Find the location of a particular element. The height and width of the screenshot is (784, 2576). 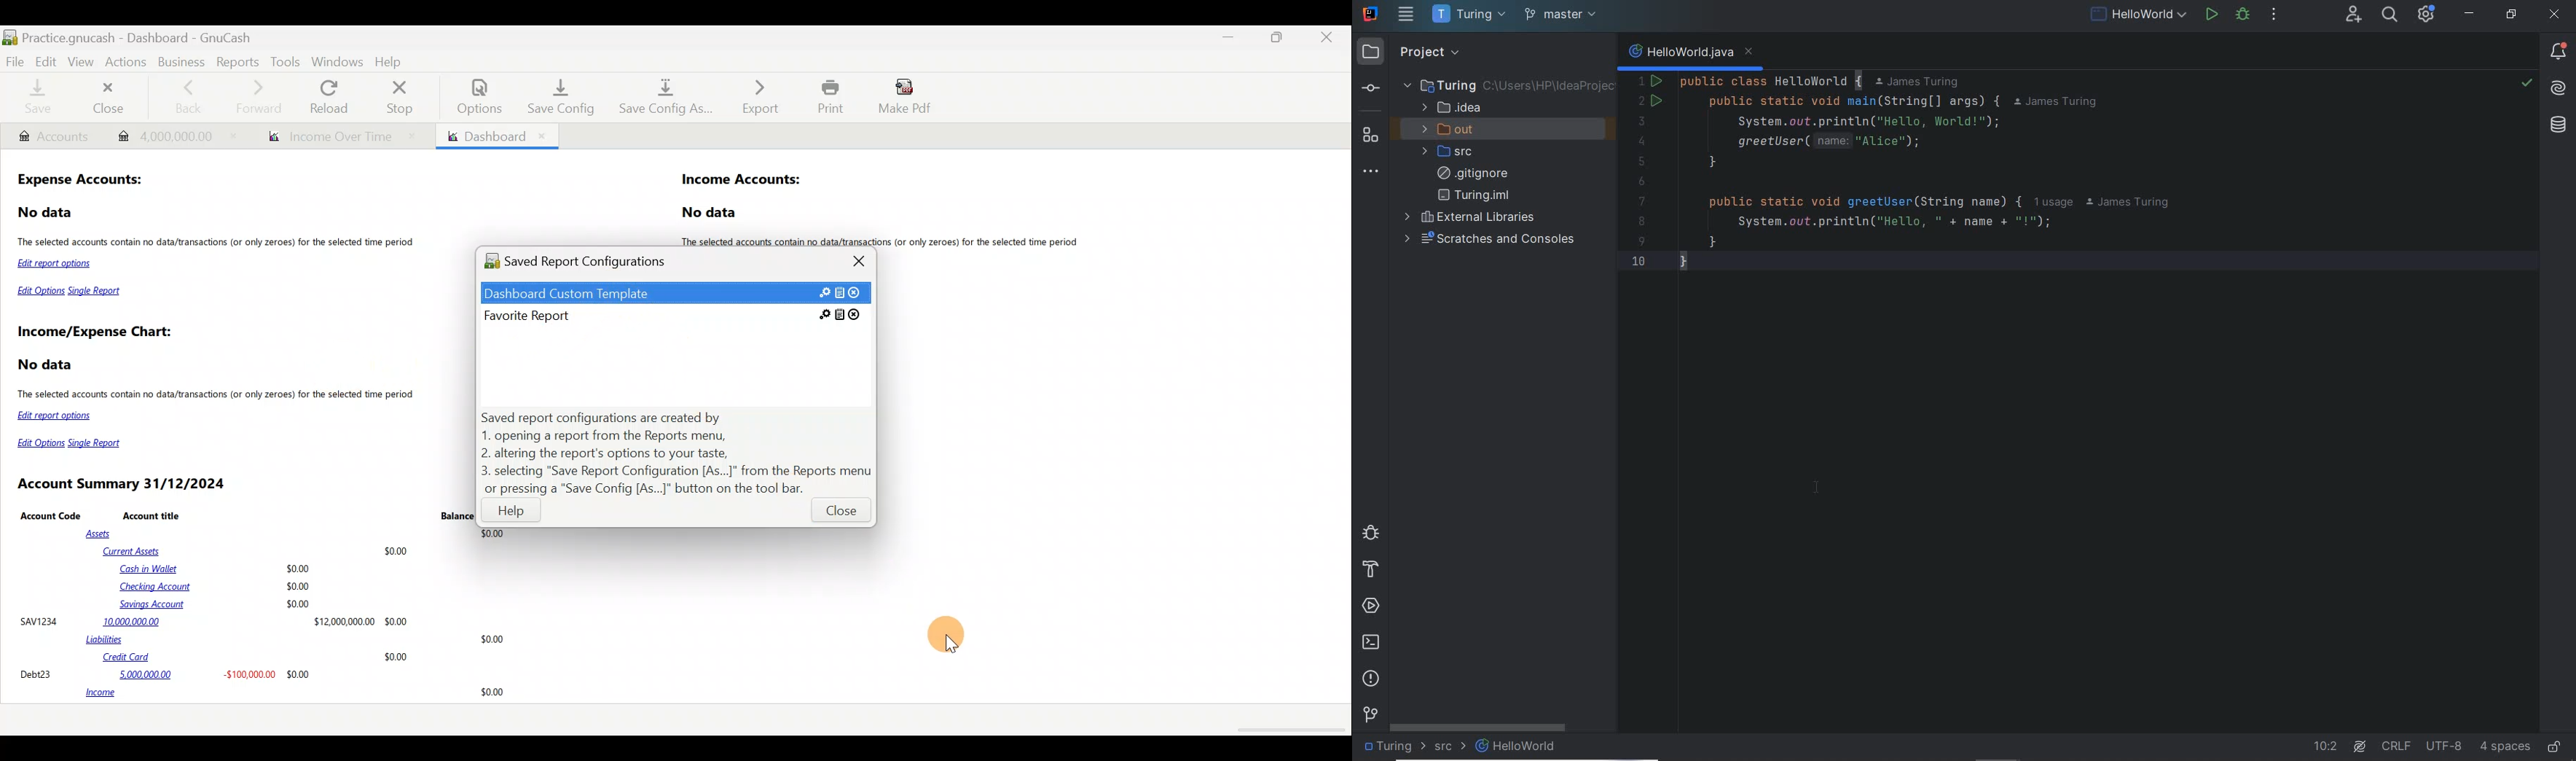

Edit Options Single Report is located at coordinates (70, 294).